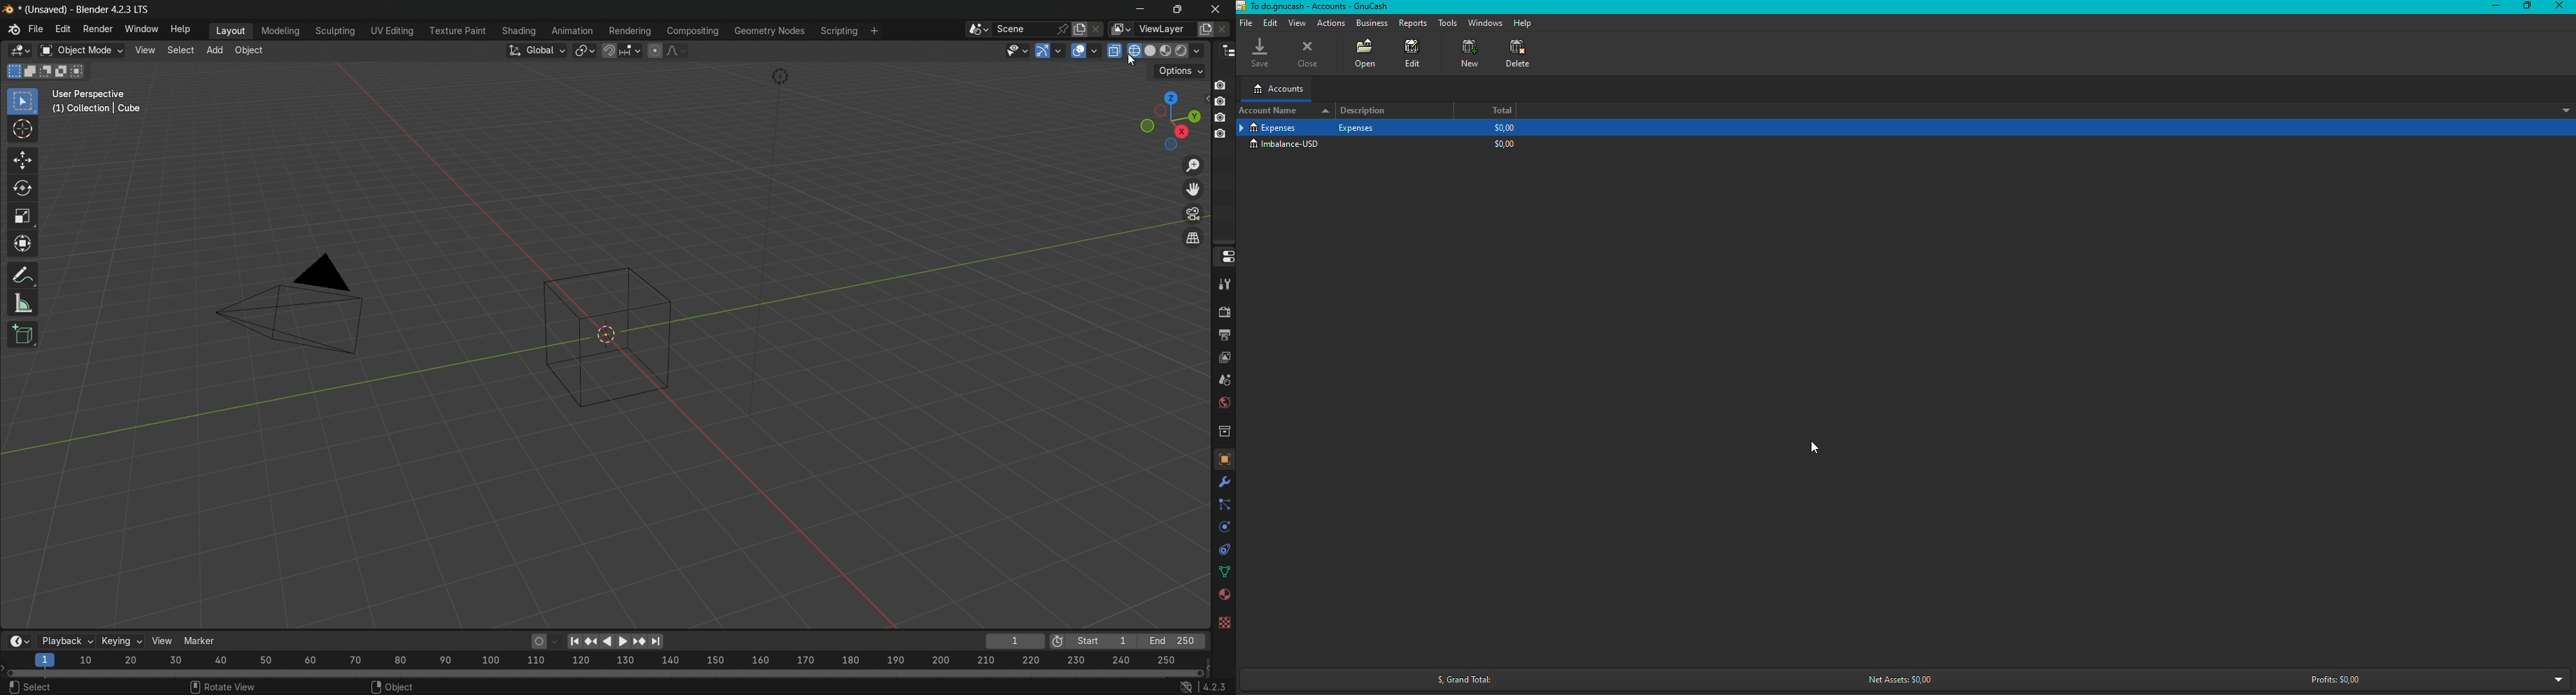 This screenshot has width=2576, height=700. I want to click on Profits, so click(2338, 681).